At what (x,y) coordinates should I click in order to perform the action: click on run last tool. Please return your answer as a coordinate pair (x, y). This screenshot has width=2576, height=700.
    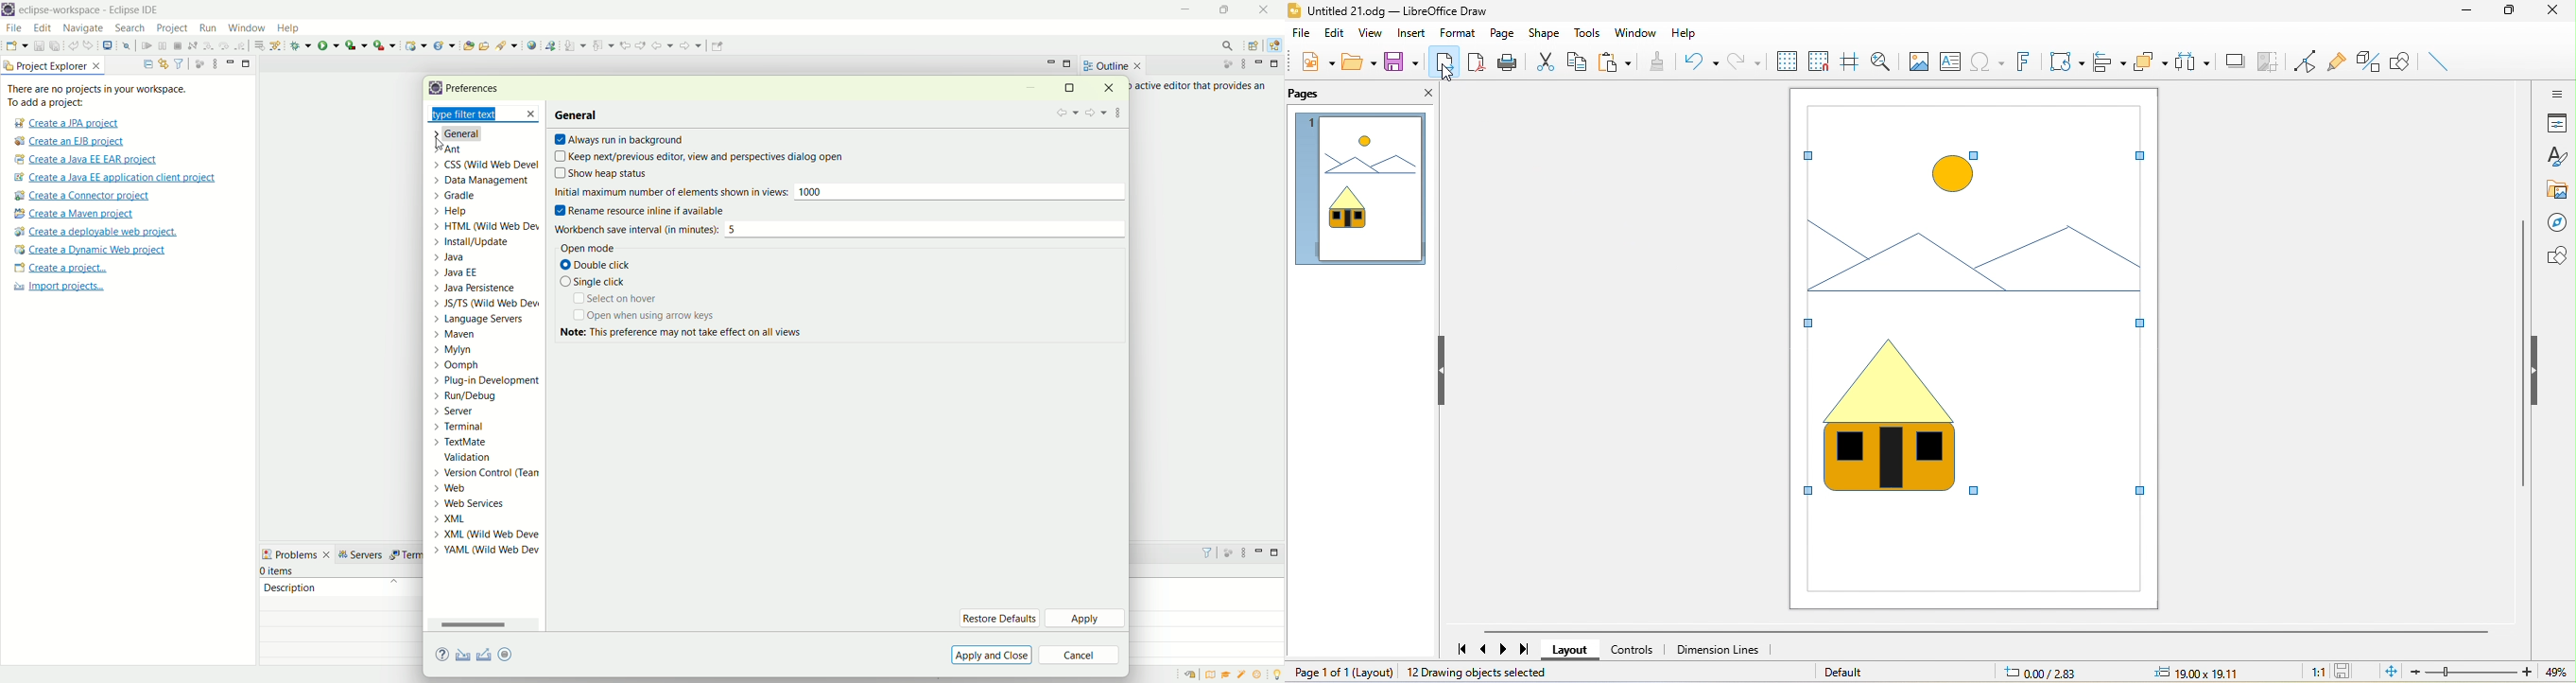
    Looking at the image, I should click on (386, 45).